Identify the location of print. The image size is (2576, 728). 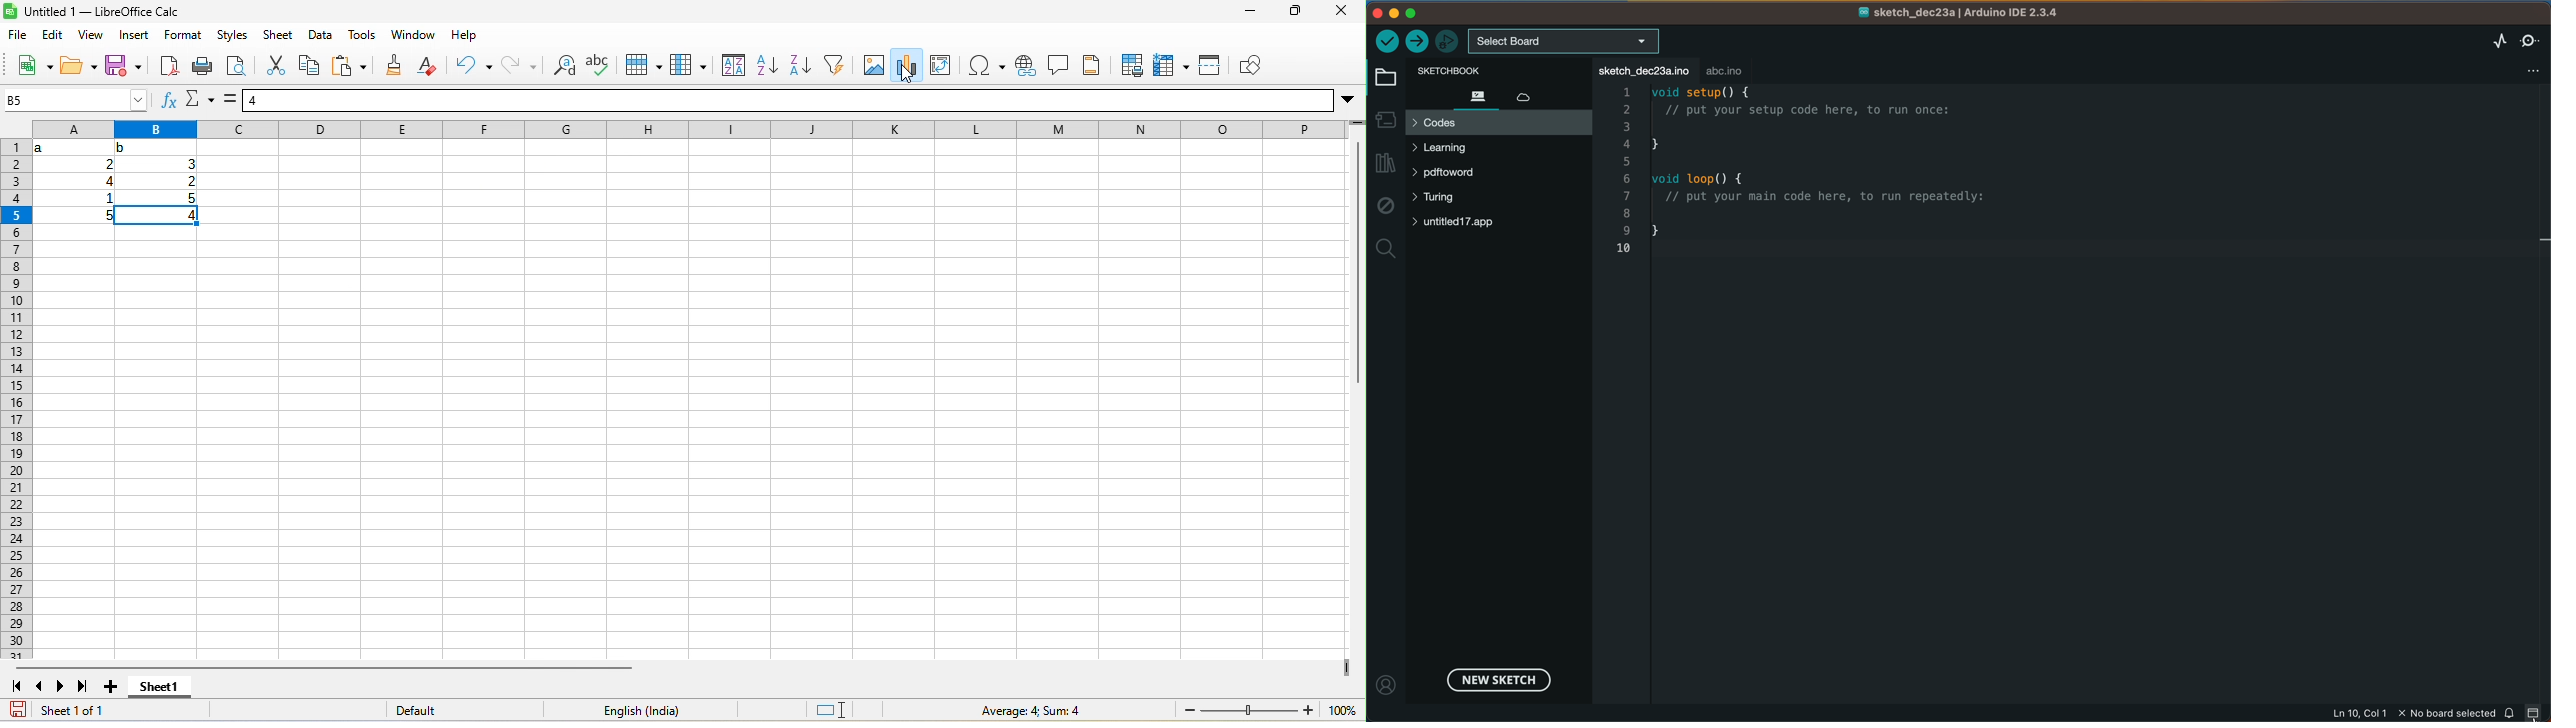
(203, 64).